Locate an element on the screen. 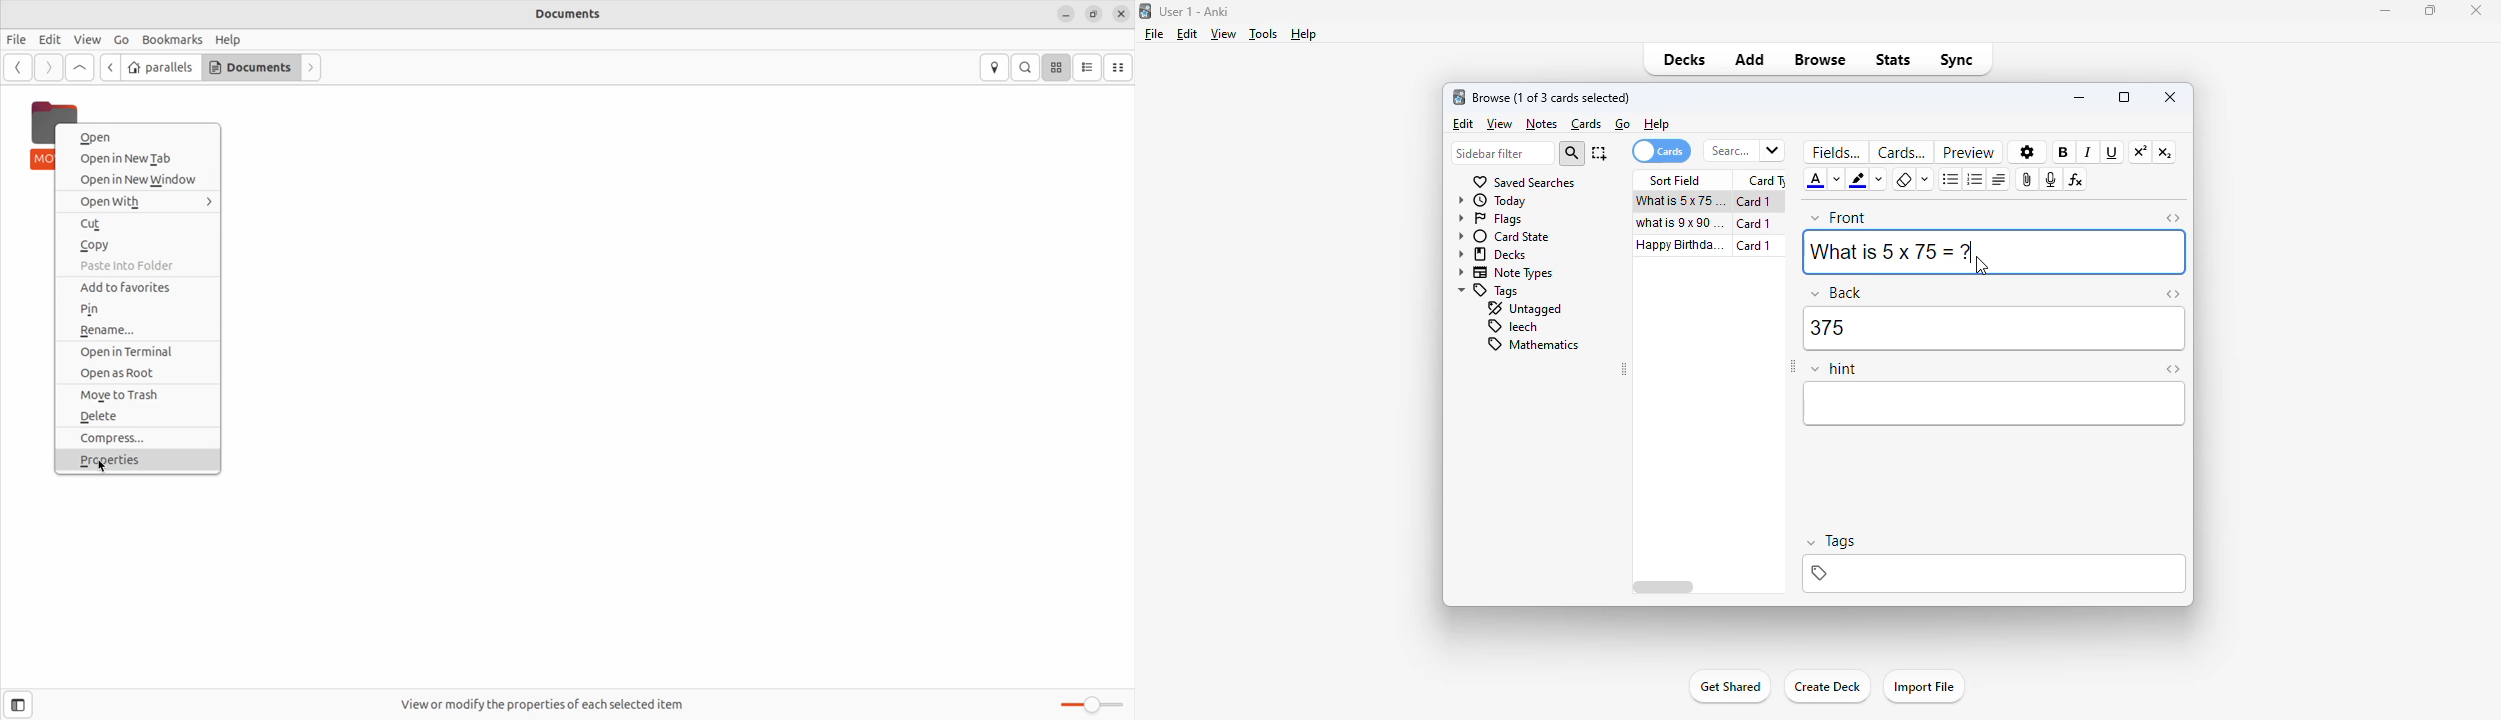 Image resolution: width=2520 pixels, height=728 pixels. preview is located at coordinates (1970, 152).